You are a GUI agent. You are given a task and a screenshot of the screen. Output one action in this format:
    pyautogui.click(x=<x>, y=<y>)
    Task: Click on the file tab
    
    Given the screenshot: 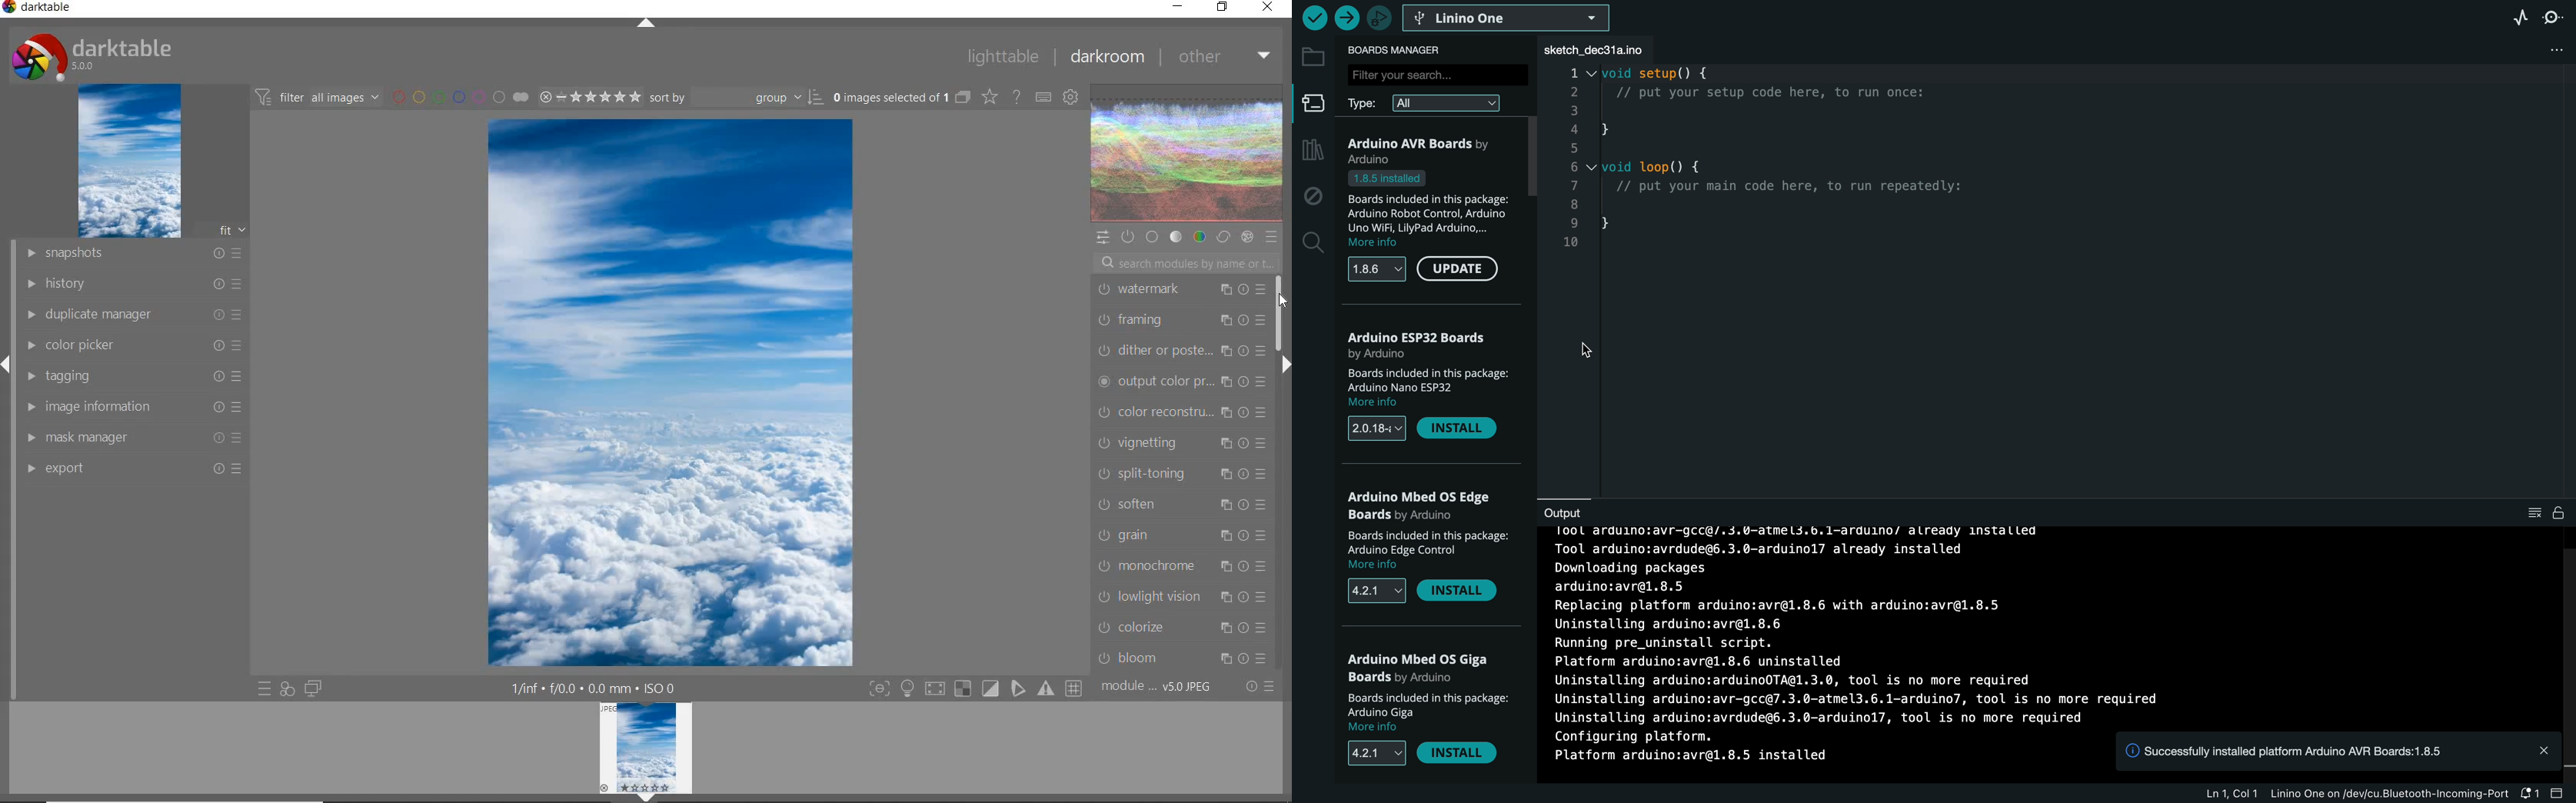 What is the action you would take?
    pyautogui.click(x=1604, y=50)
    